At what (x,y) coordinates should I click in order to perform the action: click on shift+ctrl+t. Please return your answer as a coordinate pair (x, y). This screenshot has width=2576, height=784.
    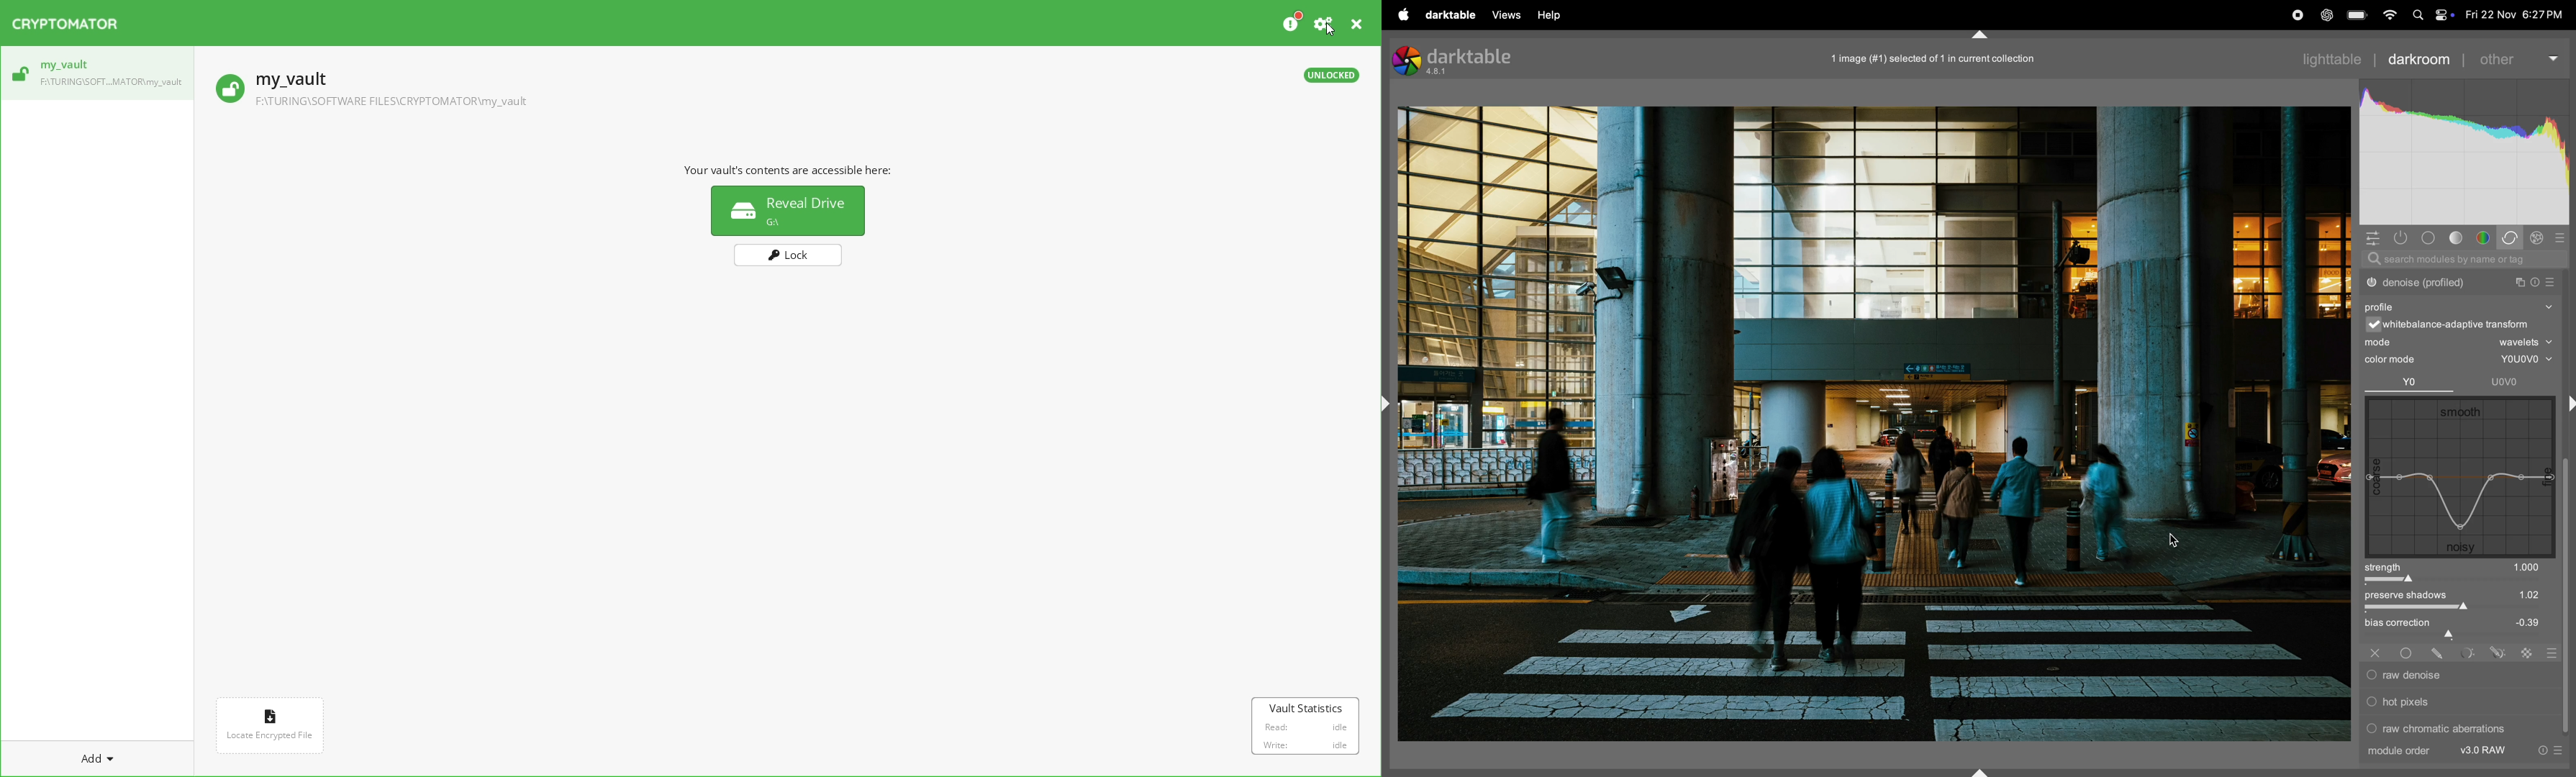
    Looking at the image, I should click on (1979, 35).